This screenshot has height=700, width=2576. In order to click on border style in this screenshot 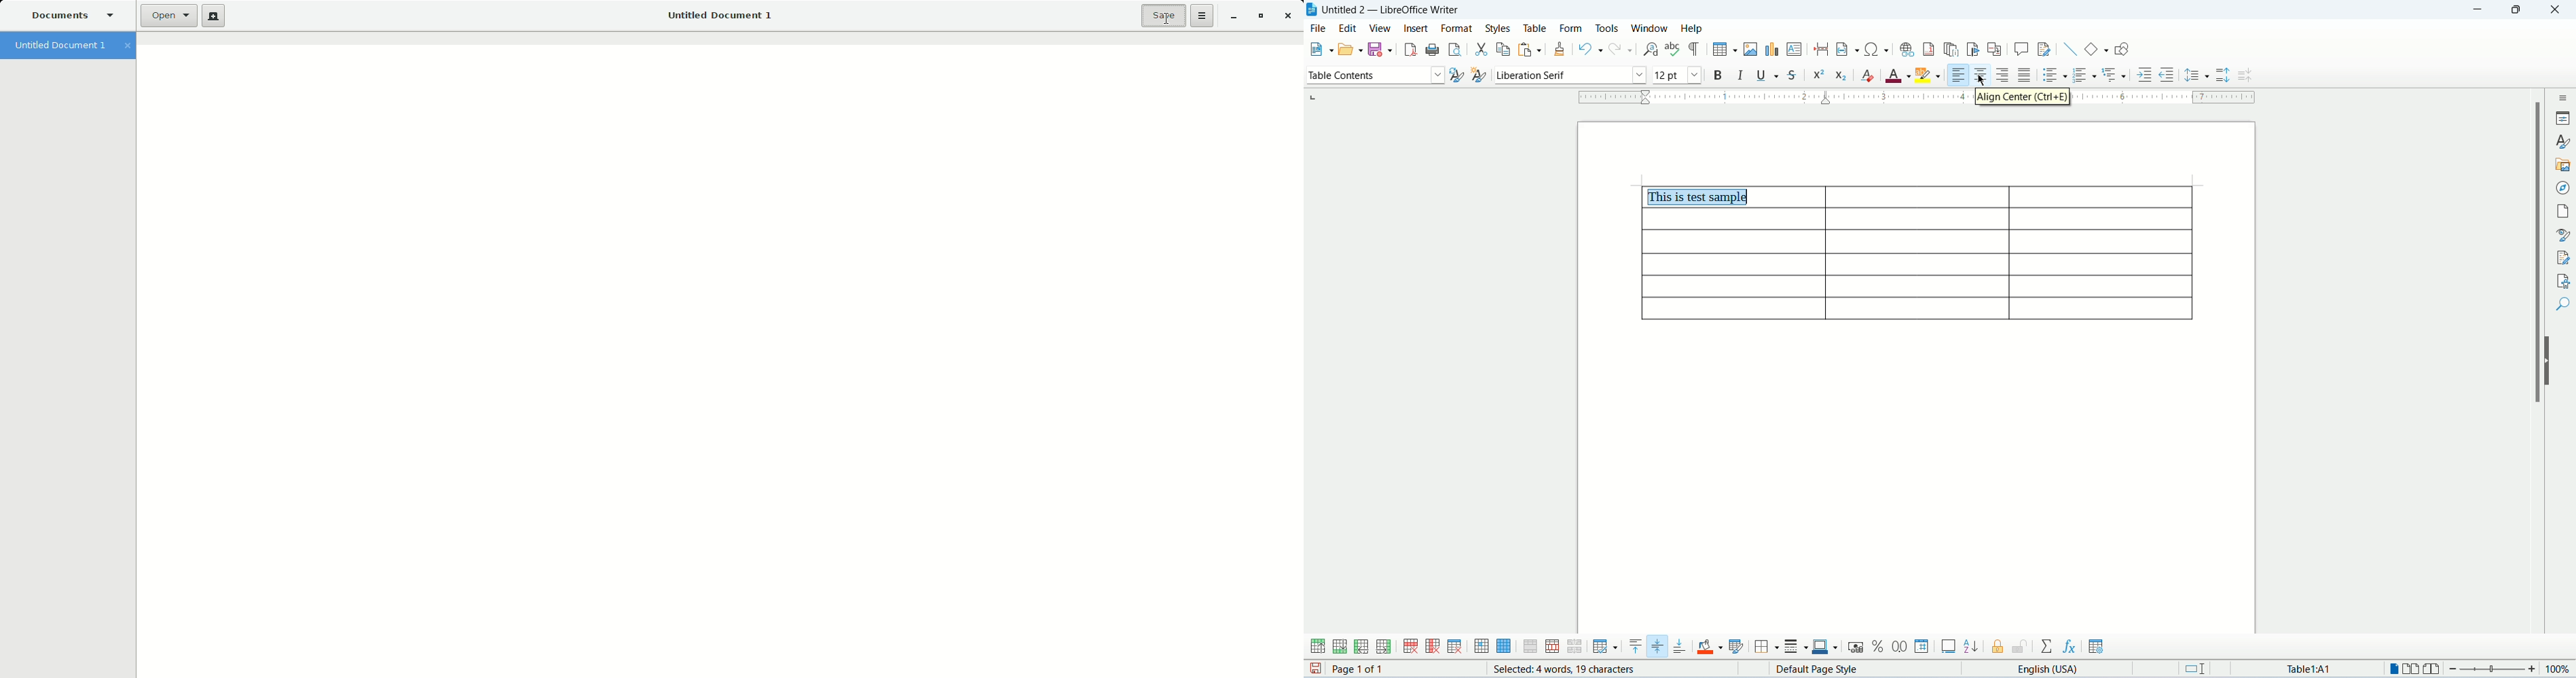, I will do `click(1797, 647)`.